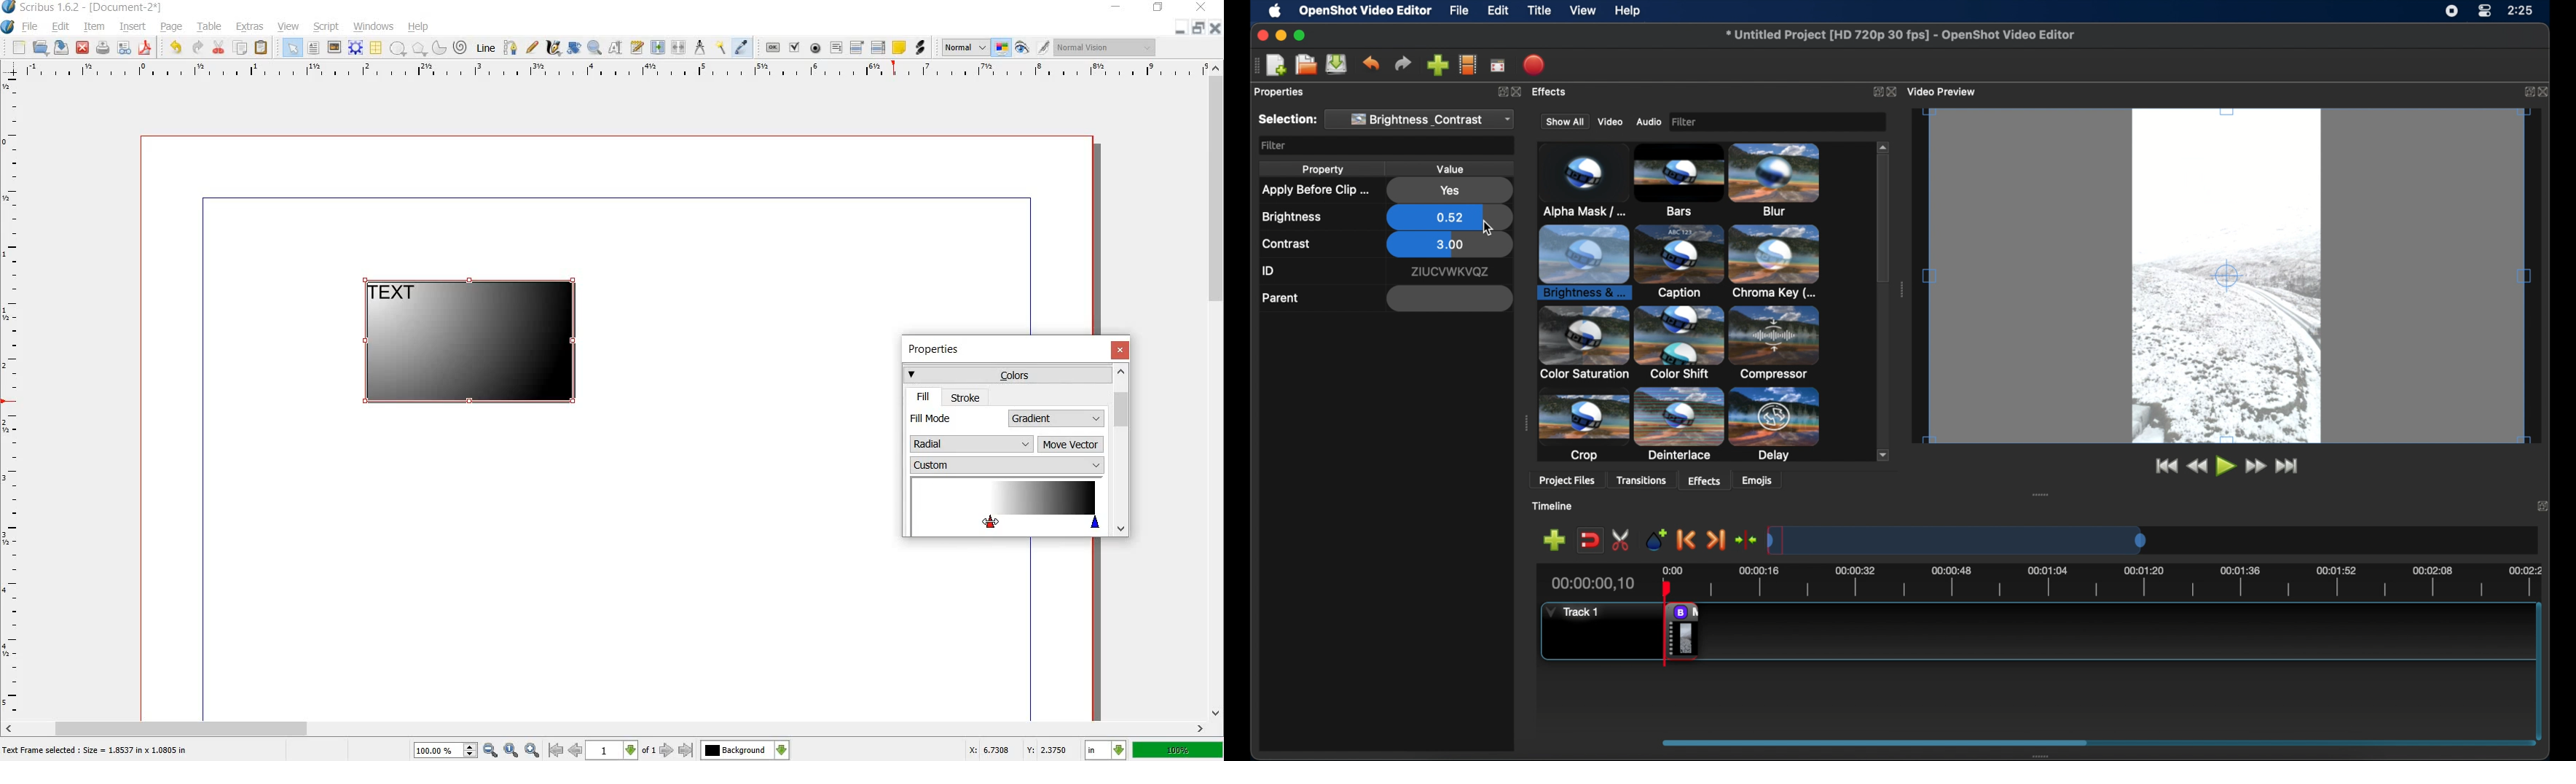 Image resolution: width=2576 pixels, height=784 pixels. What do you see at coordinates (675, 751) in the screenshot?
I see `go to next or last page` at bounding box center [675, 751].